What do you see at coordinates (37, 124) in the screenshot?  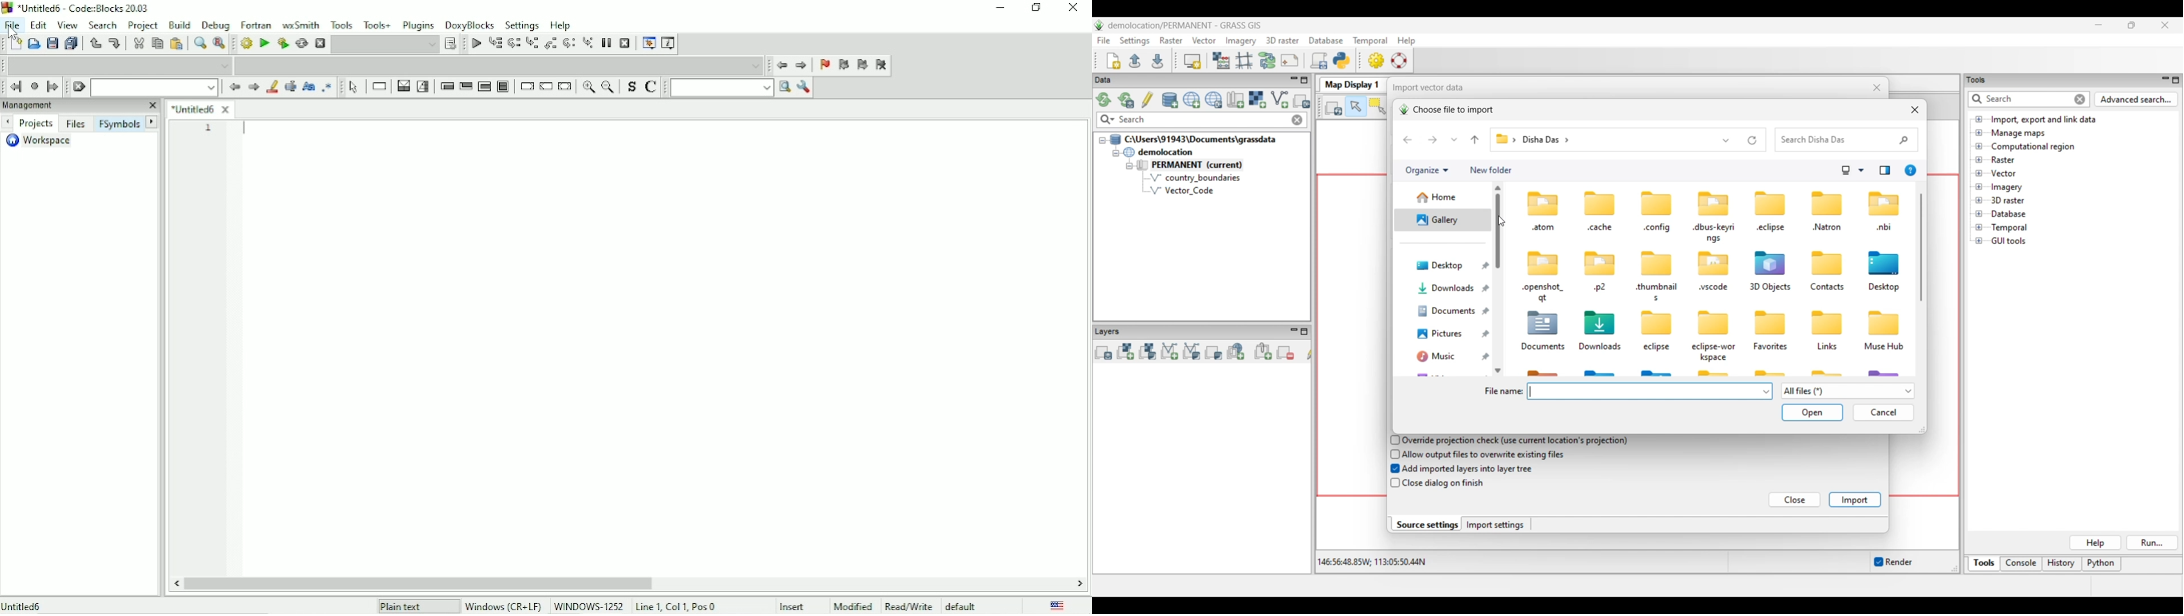 I see `Projects` at bounding box center [37, 124].